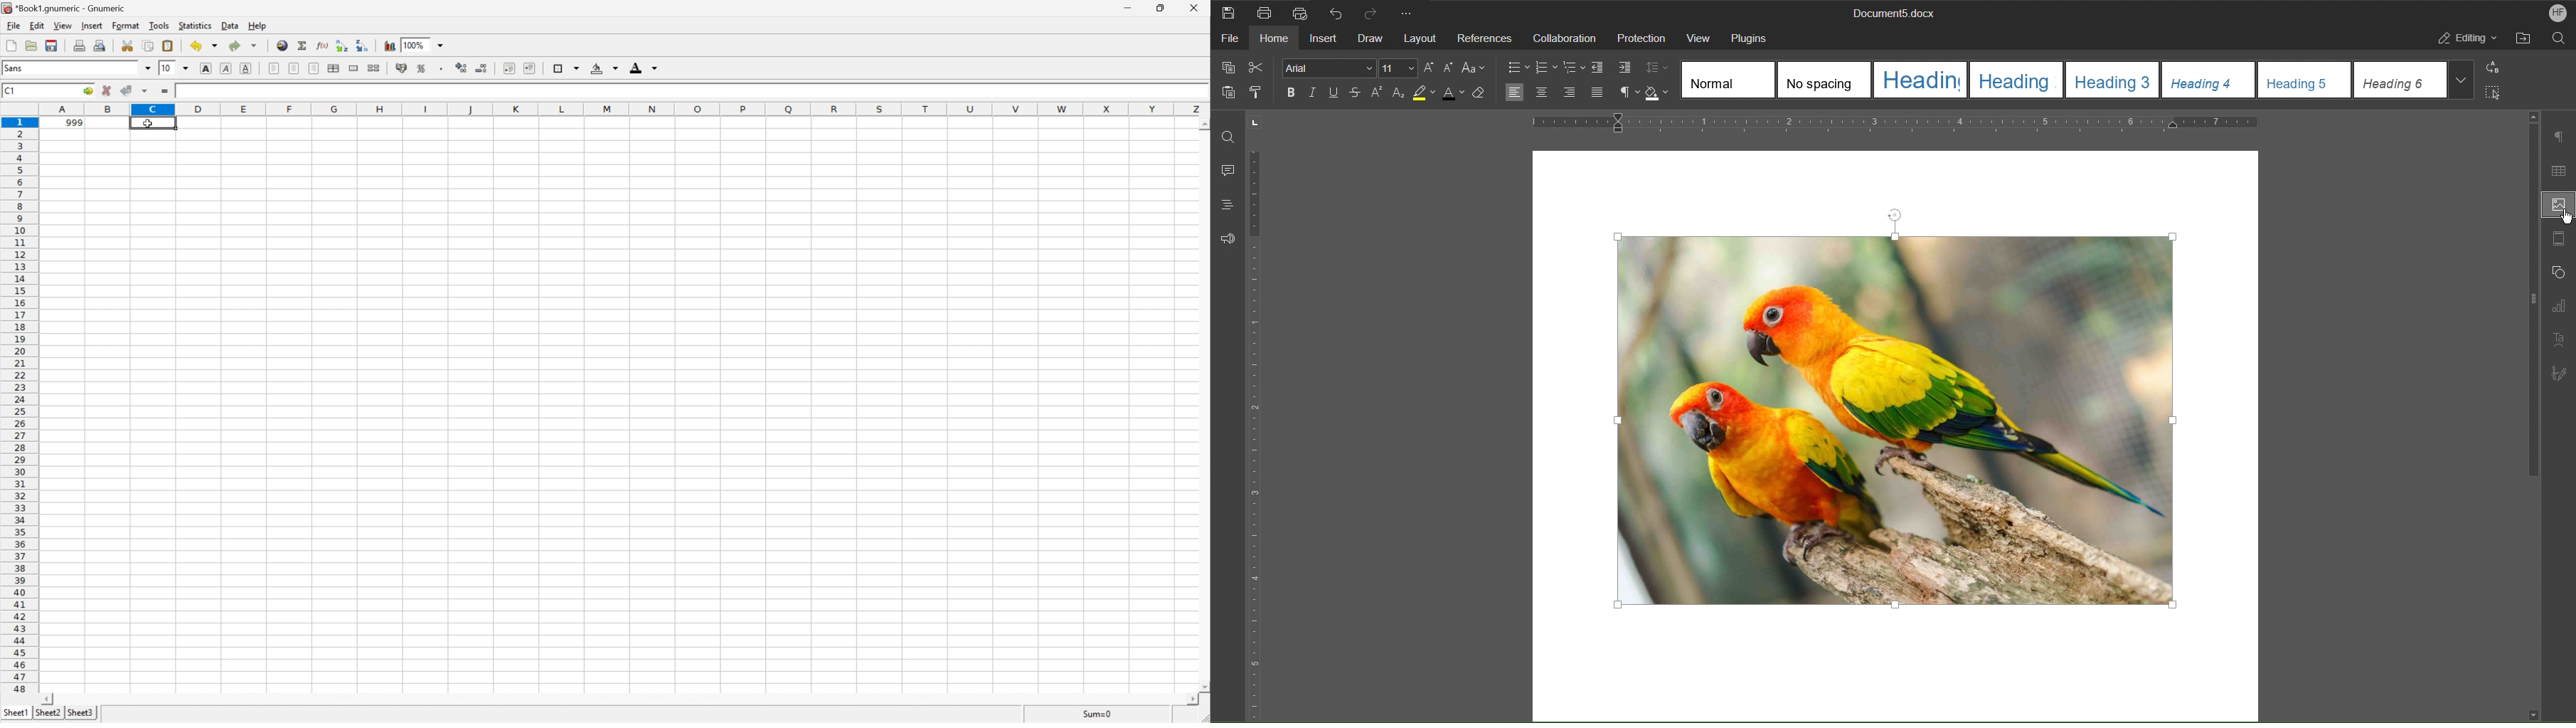 This screenshot has height=728, width=2576. I want to click on Horizontal Ruler, so click(1897, 123).